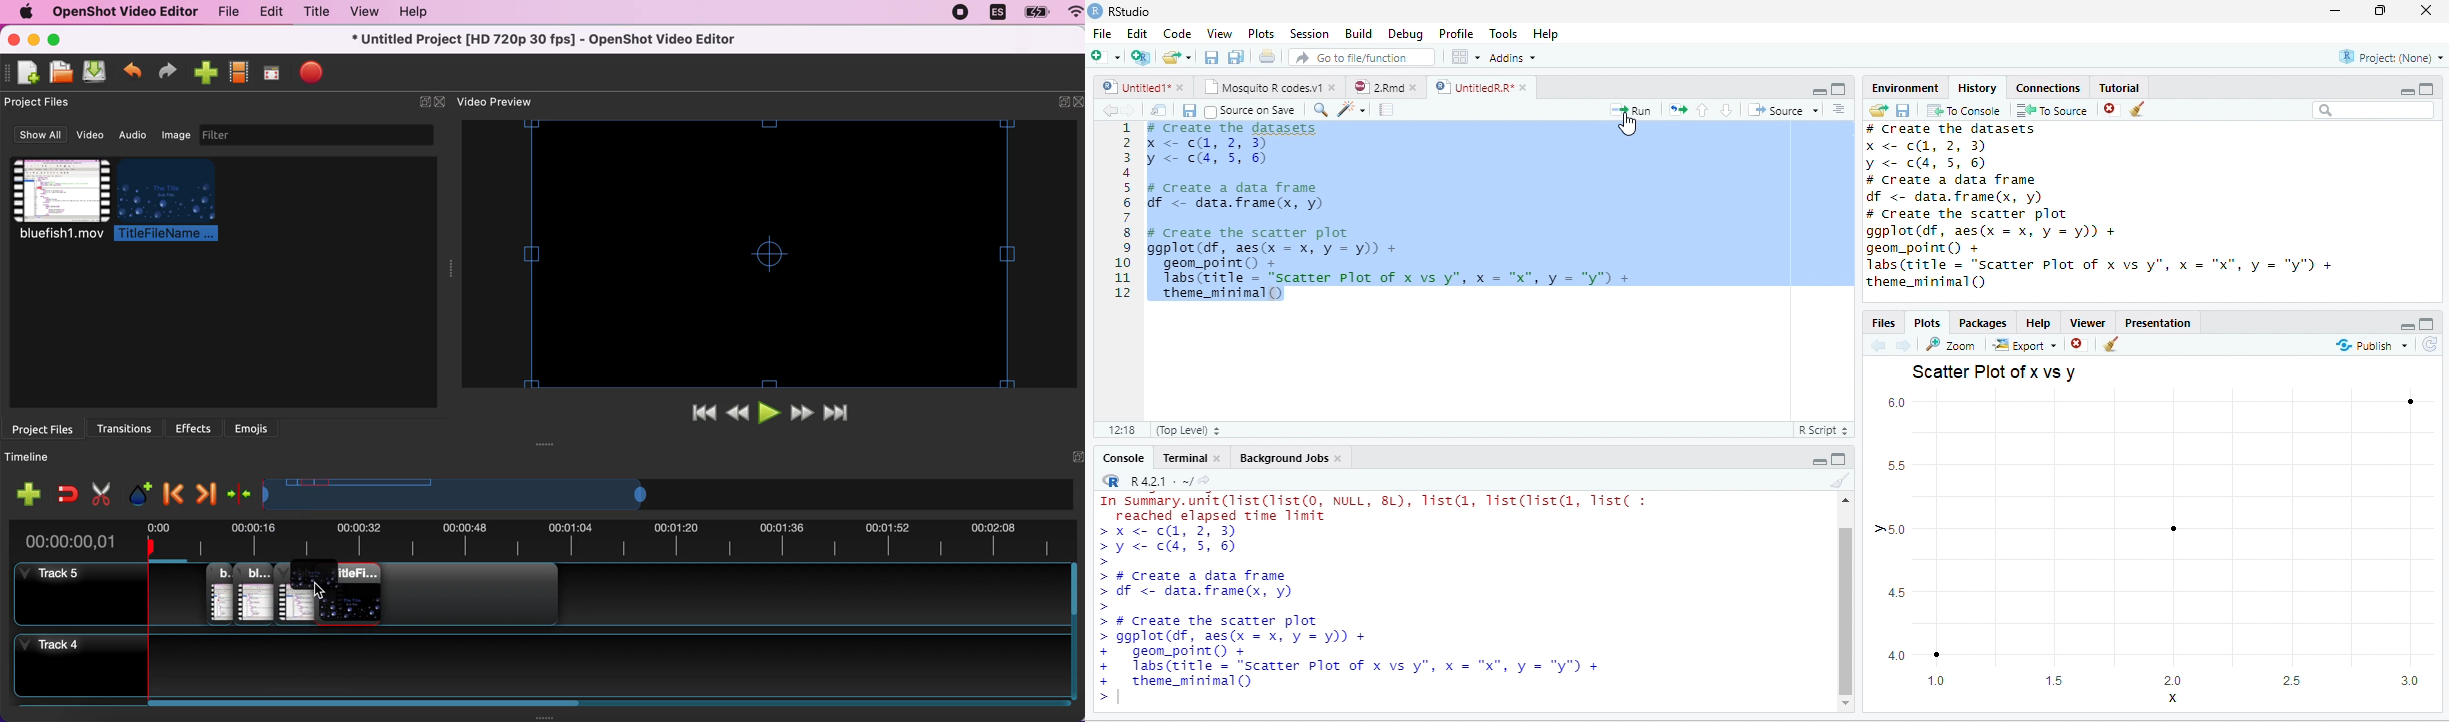 This screenshot has width=2464, height=728. What do you see at coordinates (2427, 89) in the screenshot?
I see `Maximize` at bounding box center [2427, 89].